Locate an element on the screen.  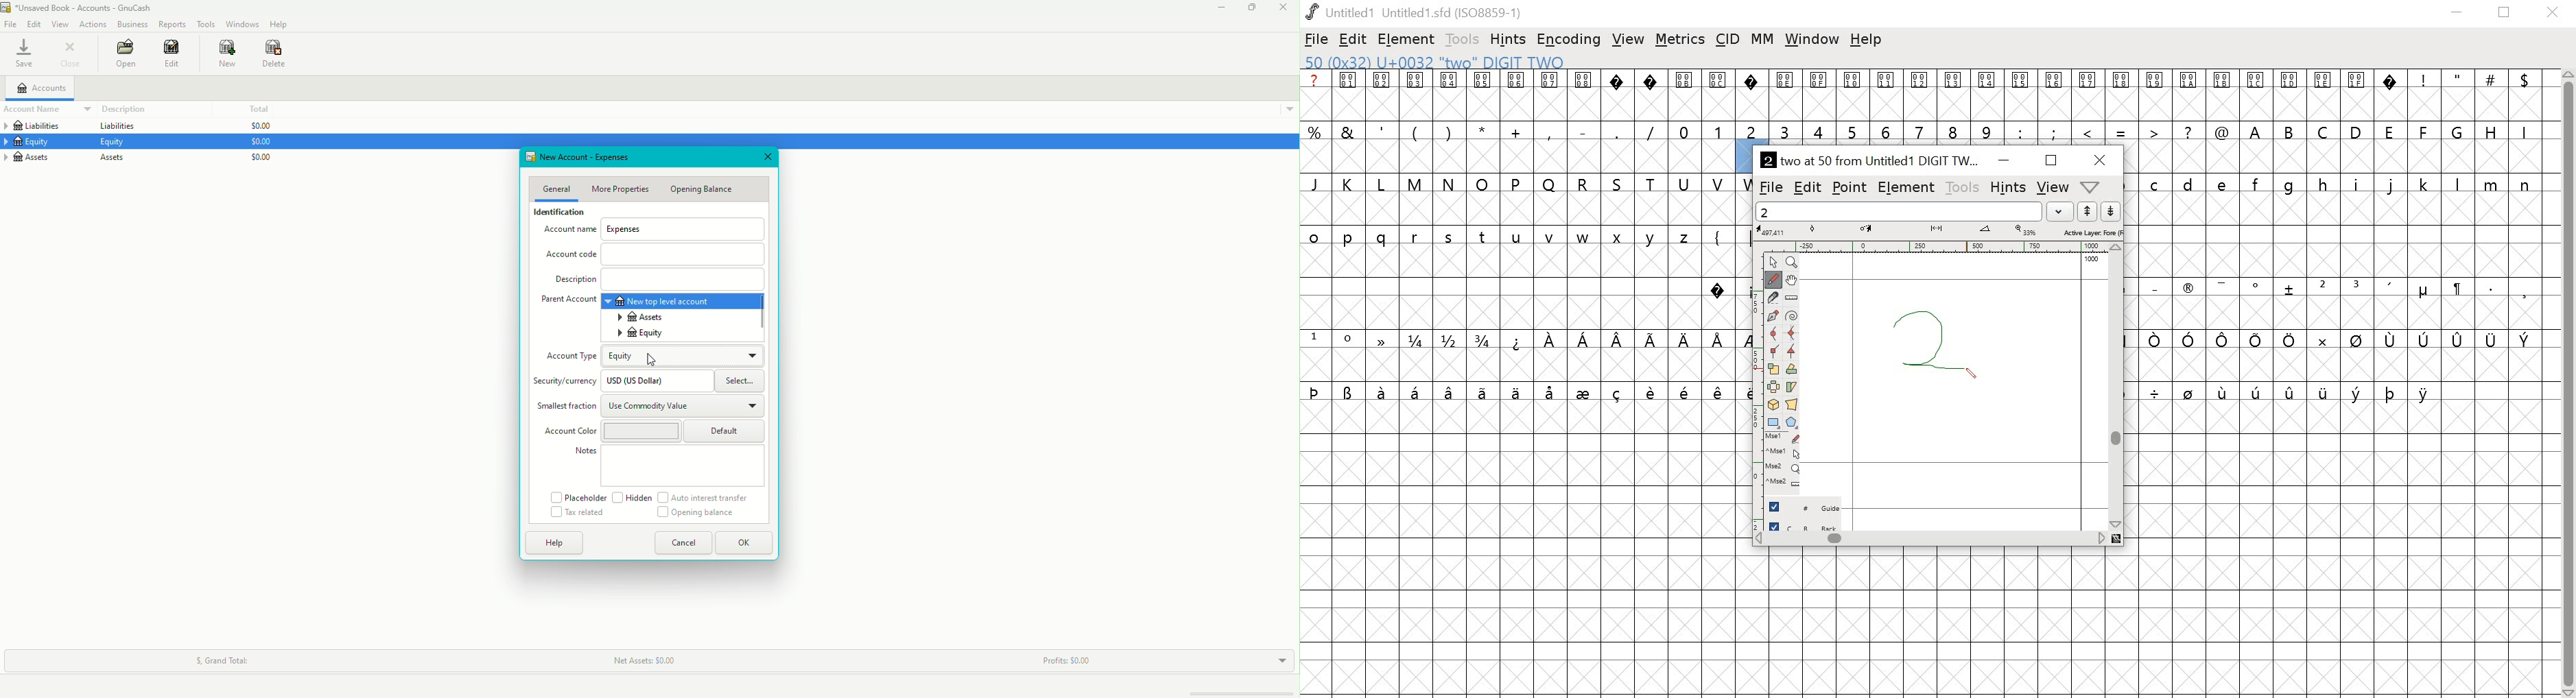
Assets is located at coordinates (114, 158).